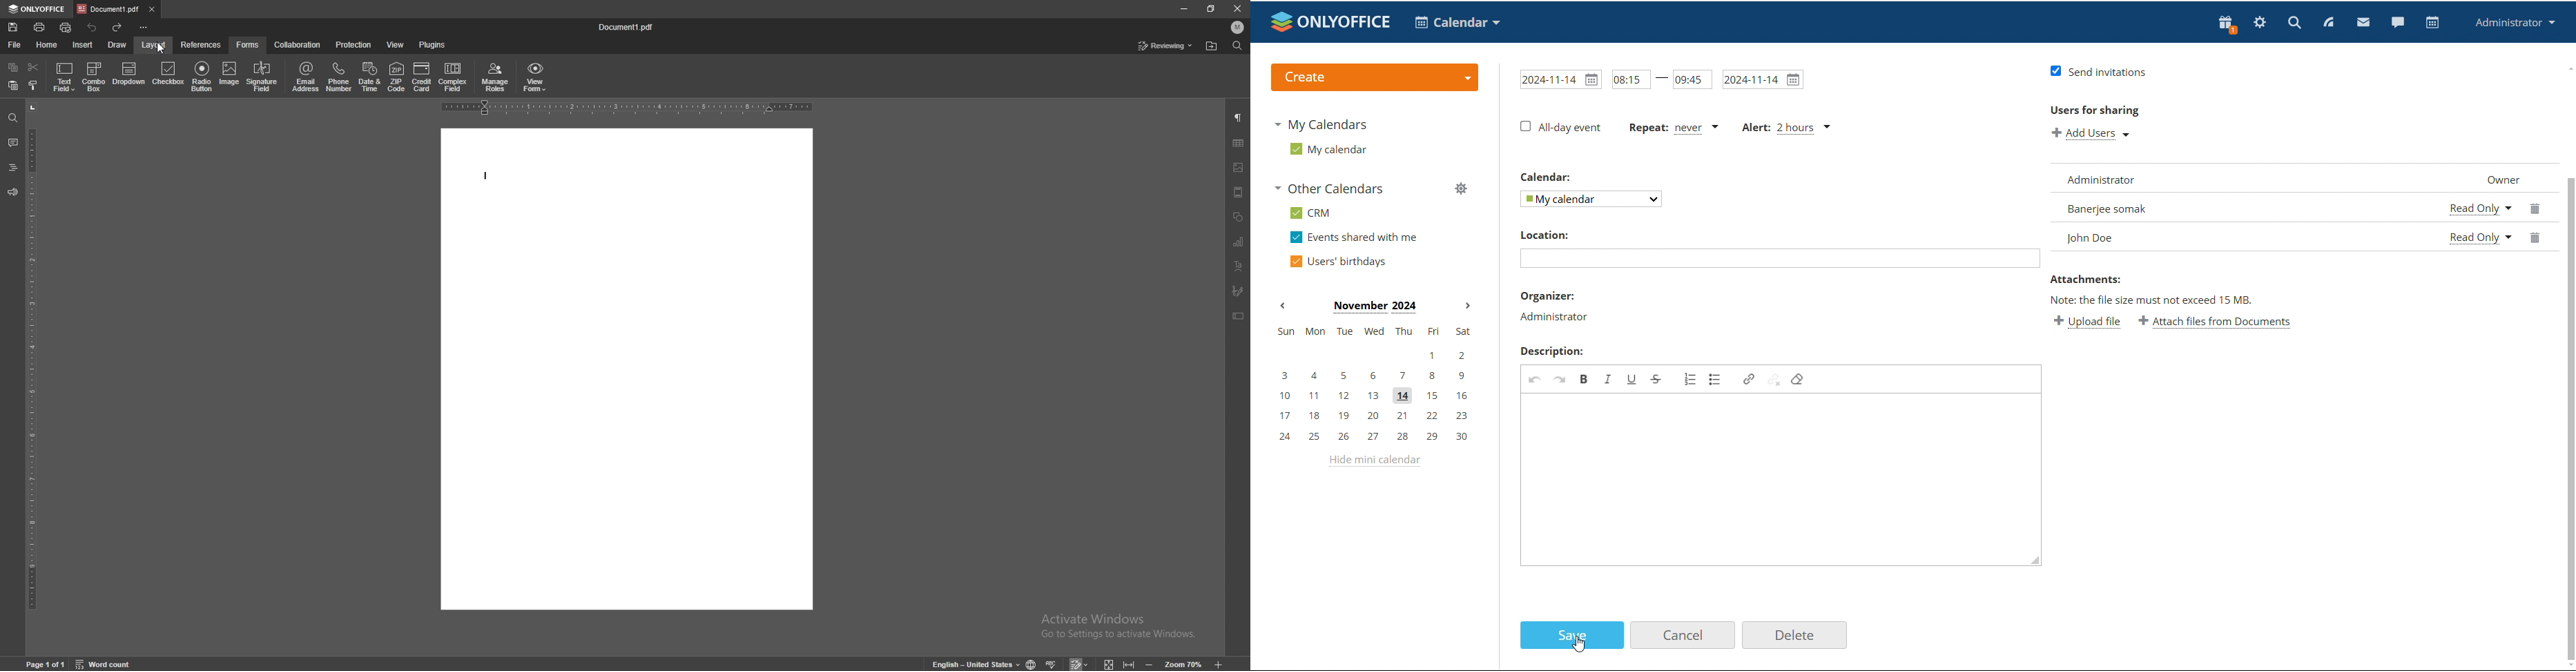 Image resolution: width=2576 pixels, height=672 pixels. I want to click on access type, so click(2482, 222).